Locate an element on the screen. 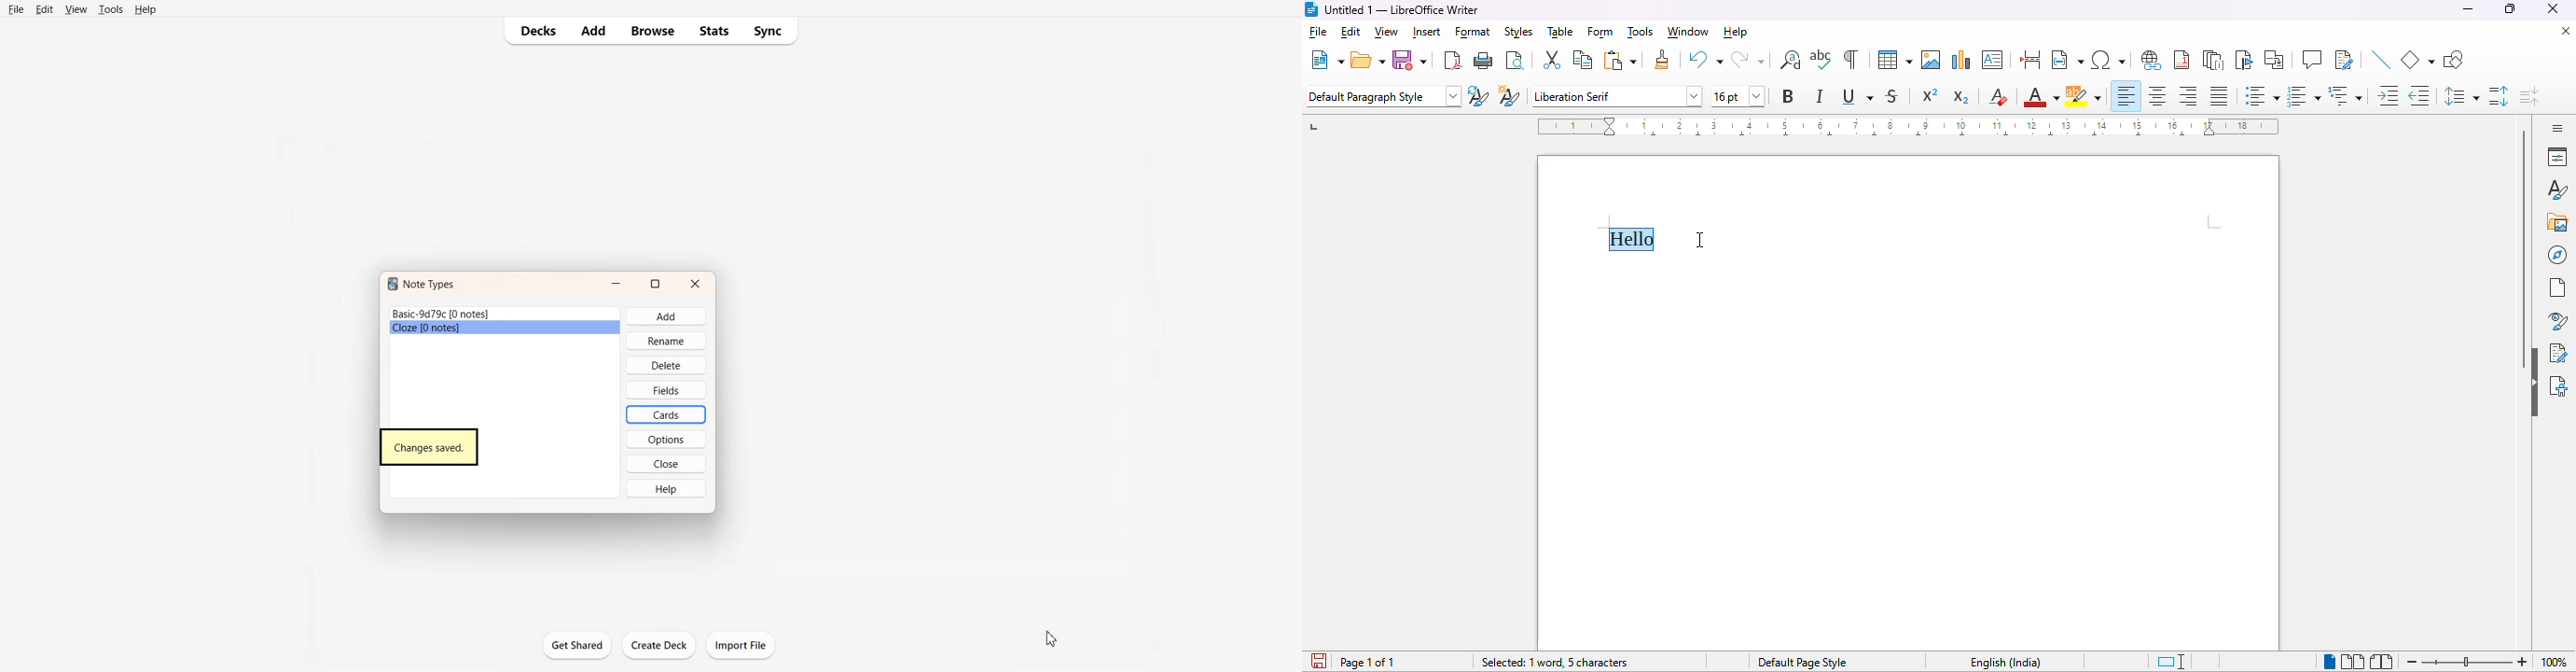 This screenshot has width=2576, height=672. insert bookmark is located at coordinates (2246, 60).